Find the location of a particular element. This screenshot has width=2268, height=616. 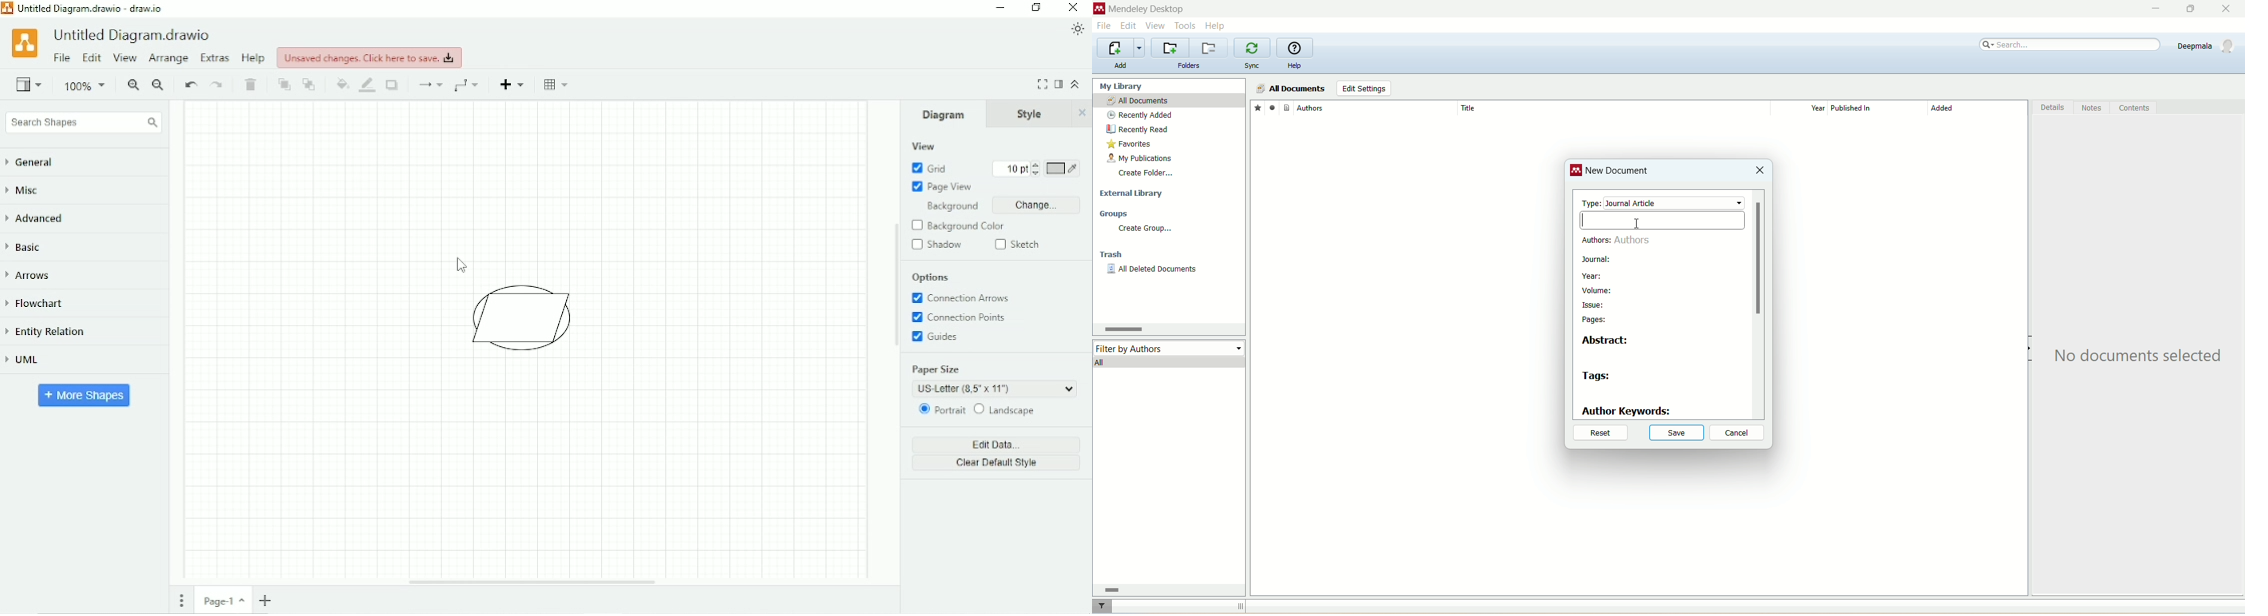

cursor is located at coordinates (1588, 220).